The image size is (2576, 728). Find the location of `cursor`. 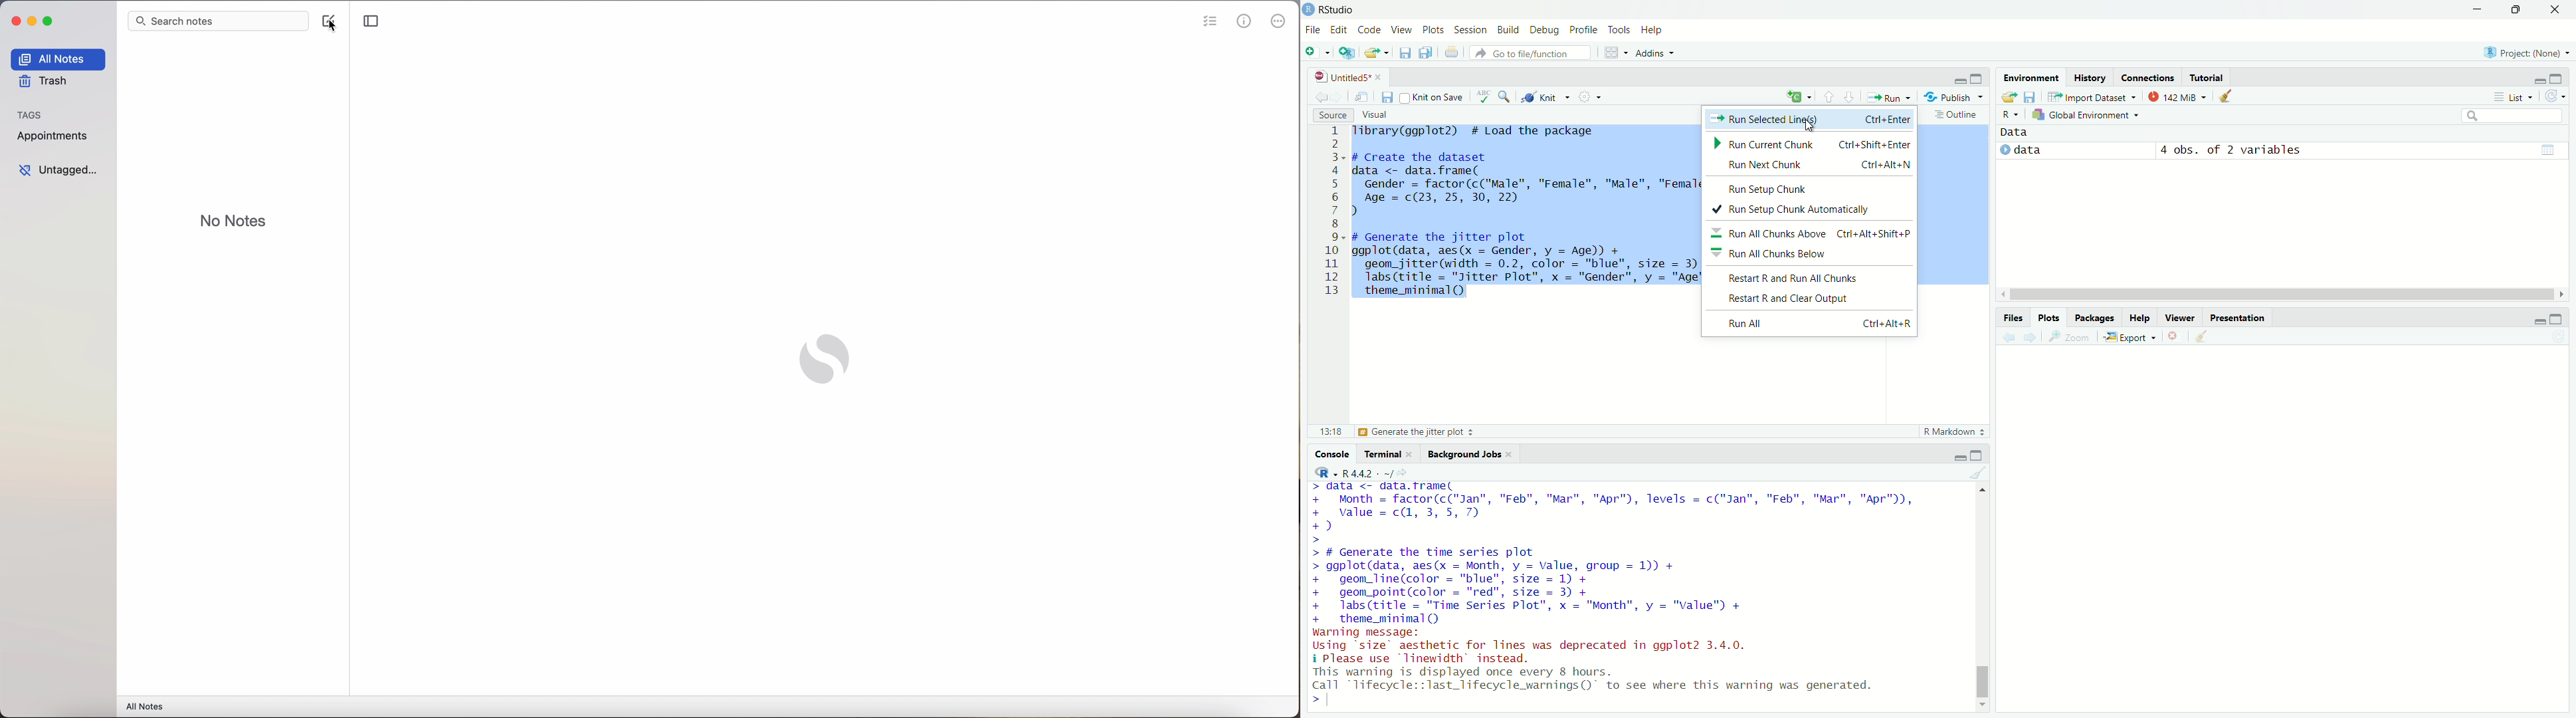

cursor is located at coordinates (1810, 126).